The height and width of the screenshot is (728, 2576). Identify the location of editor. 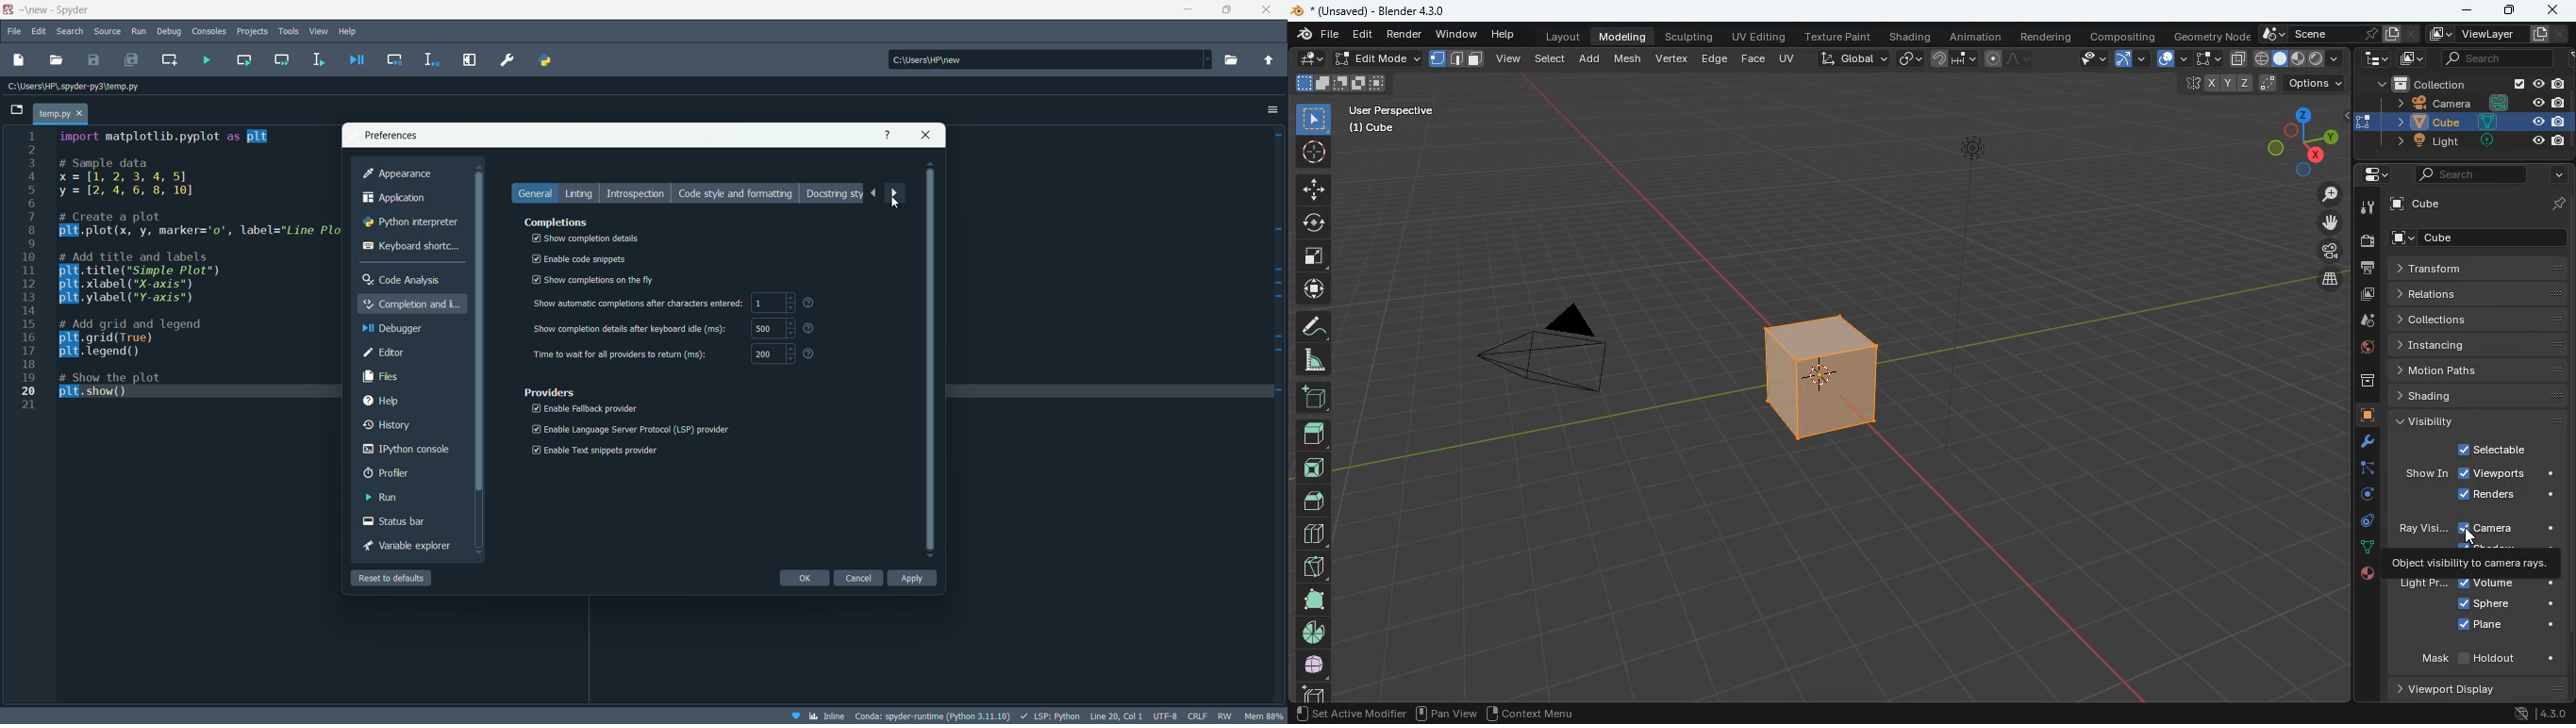
(384, 352).